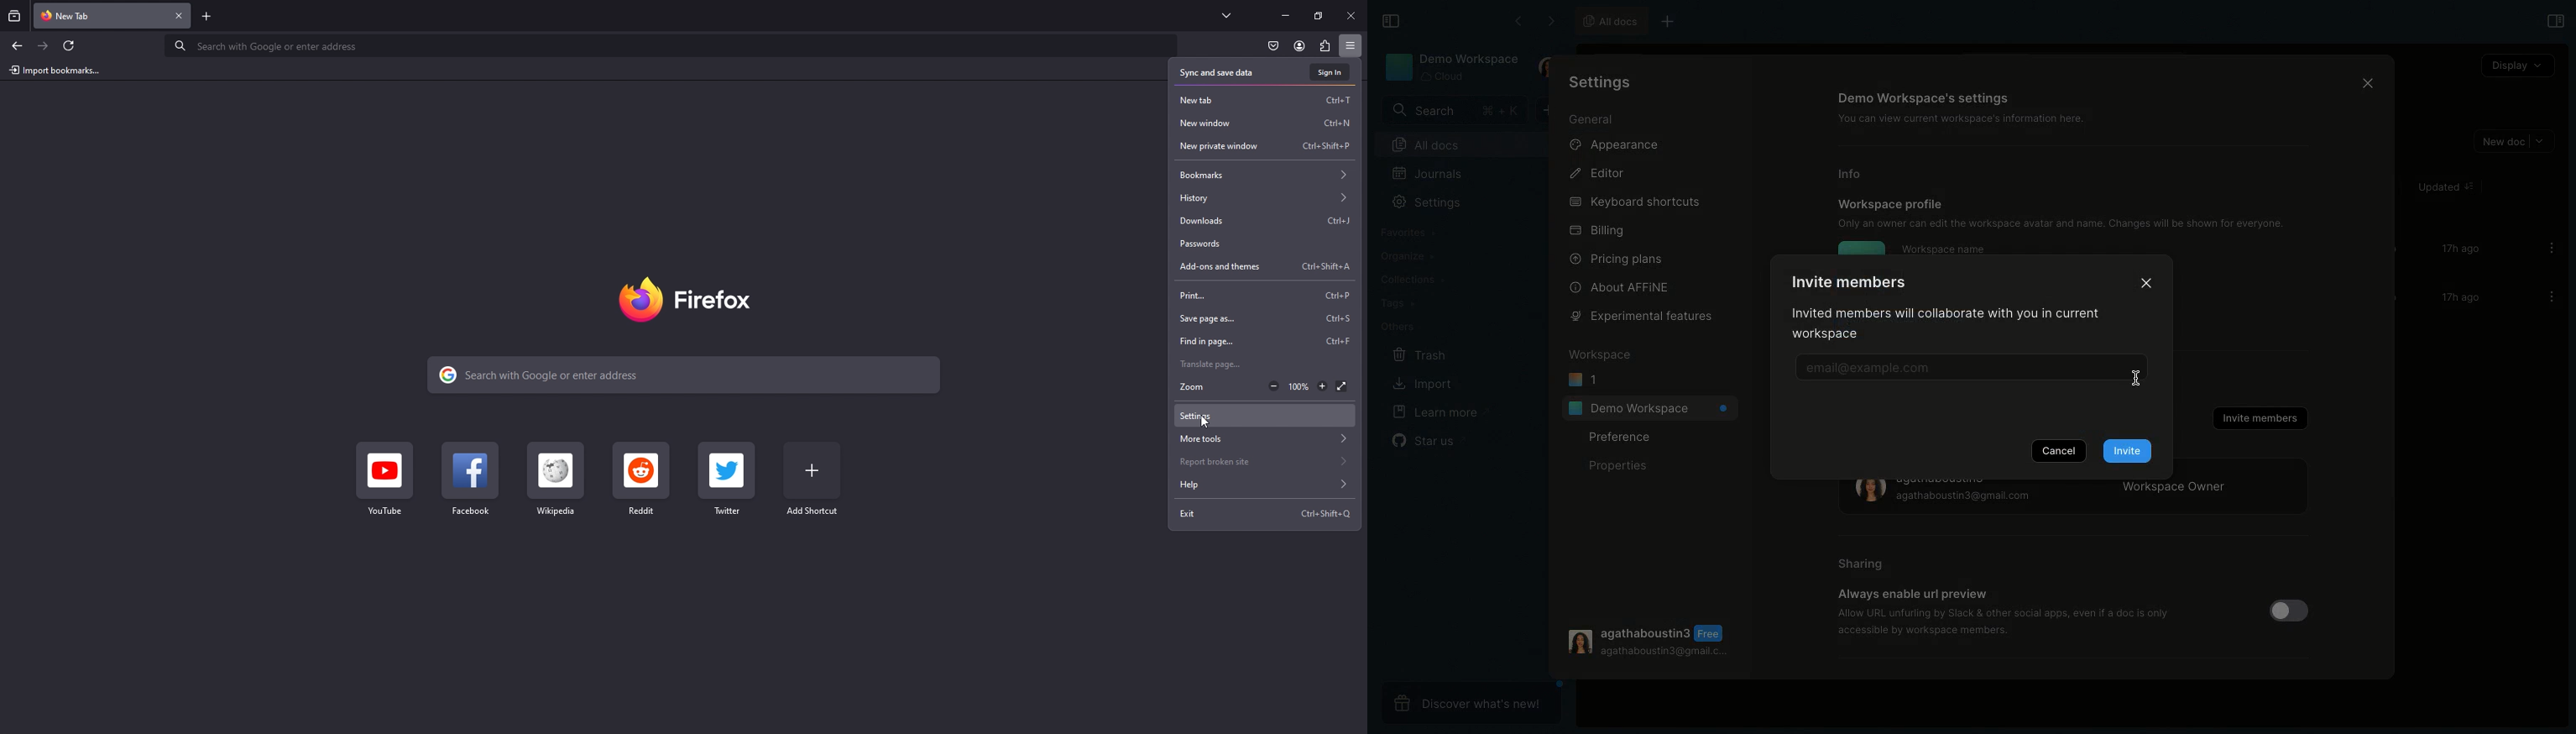 The width and height of the screenshot is (2576, 756). What do you see at coordinates (1417, 354) in the screenshot?
I see `Trash` at bounding box center [1417, 354].